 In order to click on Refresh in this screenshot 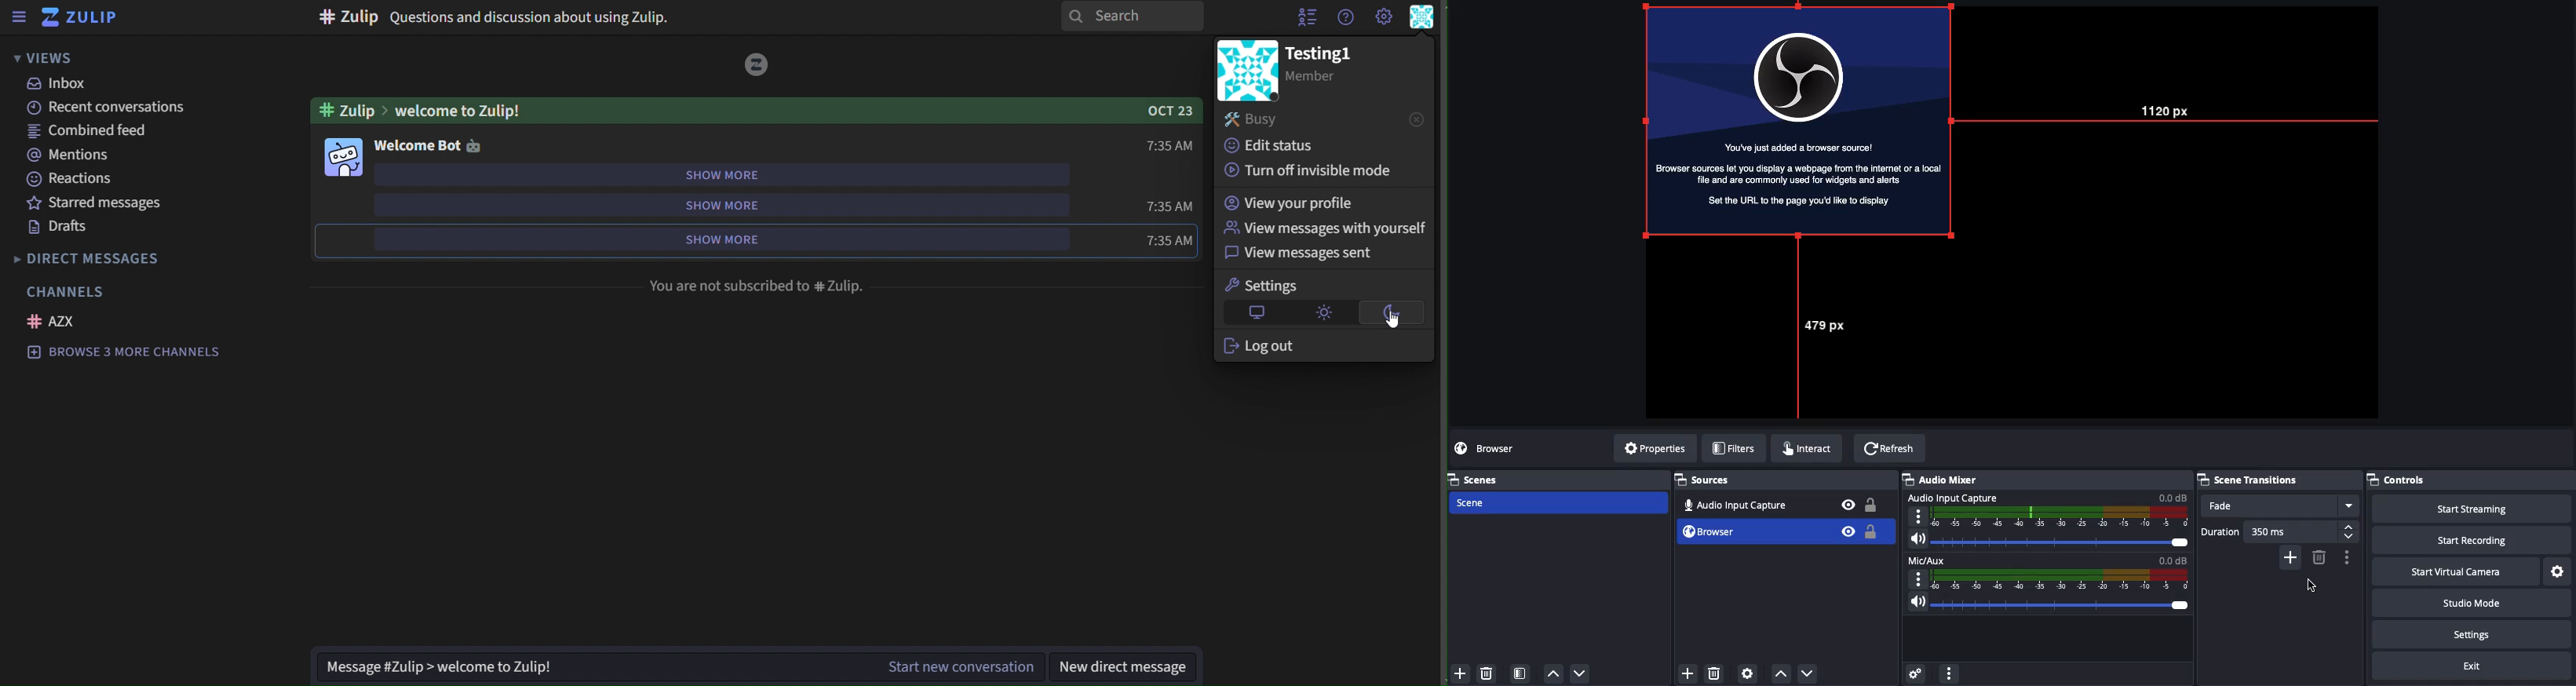, I will do `click(1889, 450)`.